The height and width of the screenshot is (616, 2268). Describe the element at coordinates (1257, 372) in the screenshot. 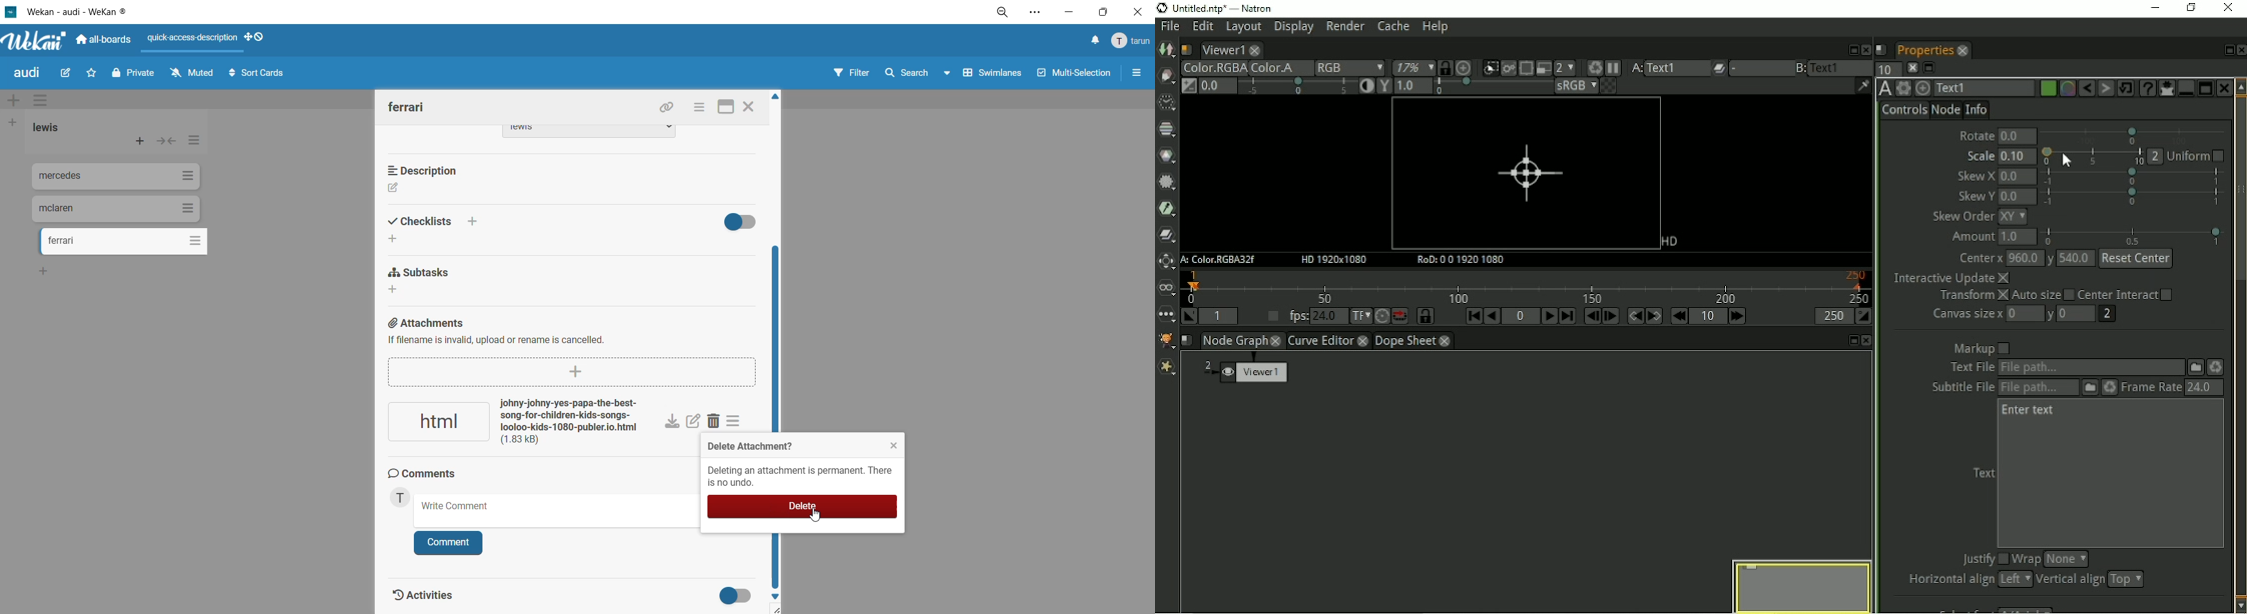

I see `Viewer 1` at that location.